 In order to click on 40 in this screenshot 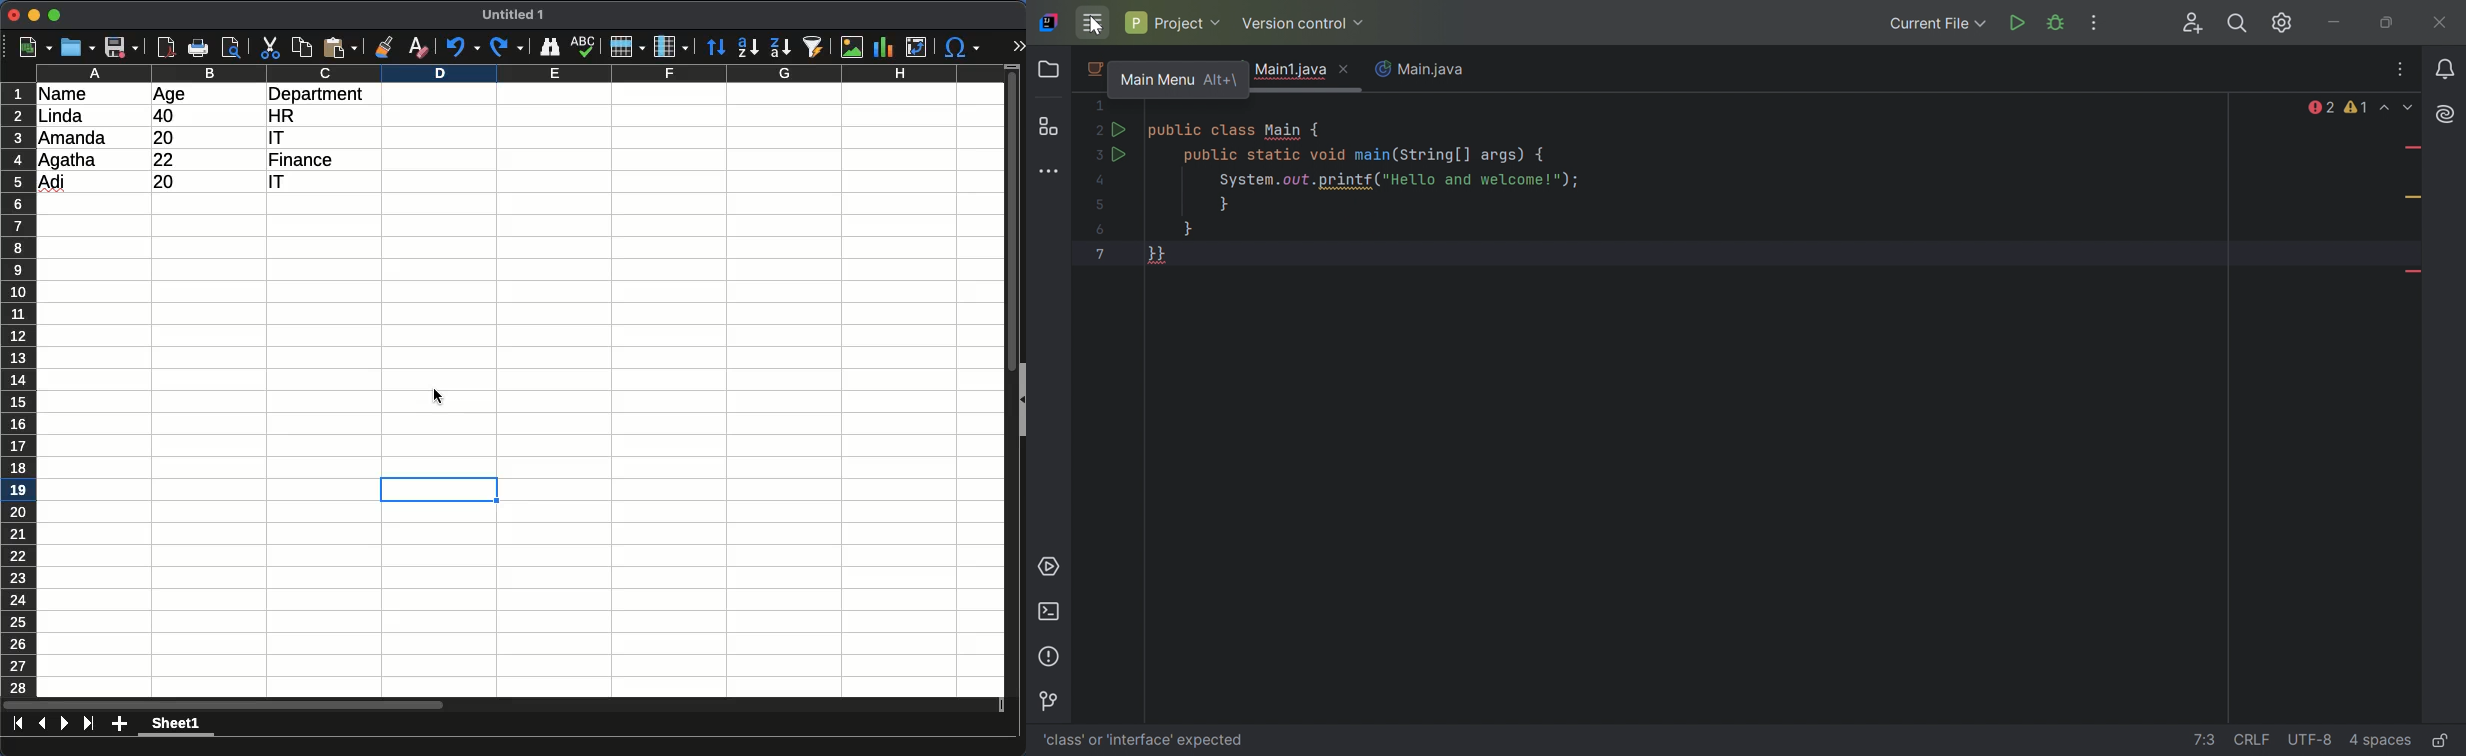, I will do `click(164, 116)`.